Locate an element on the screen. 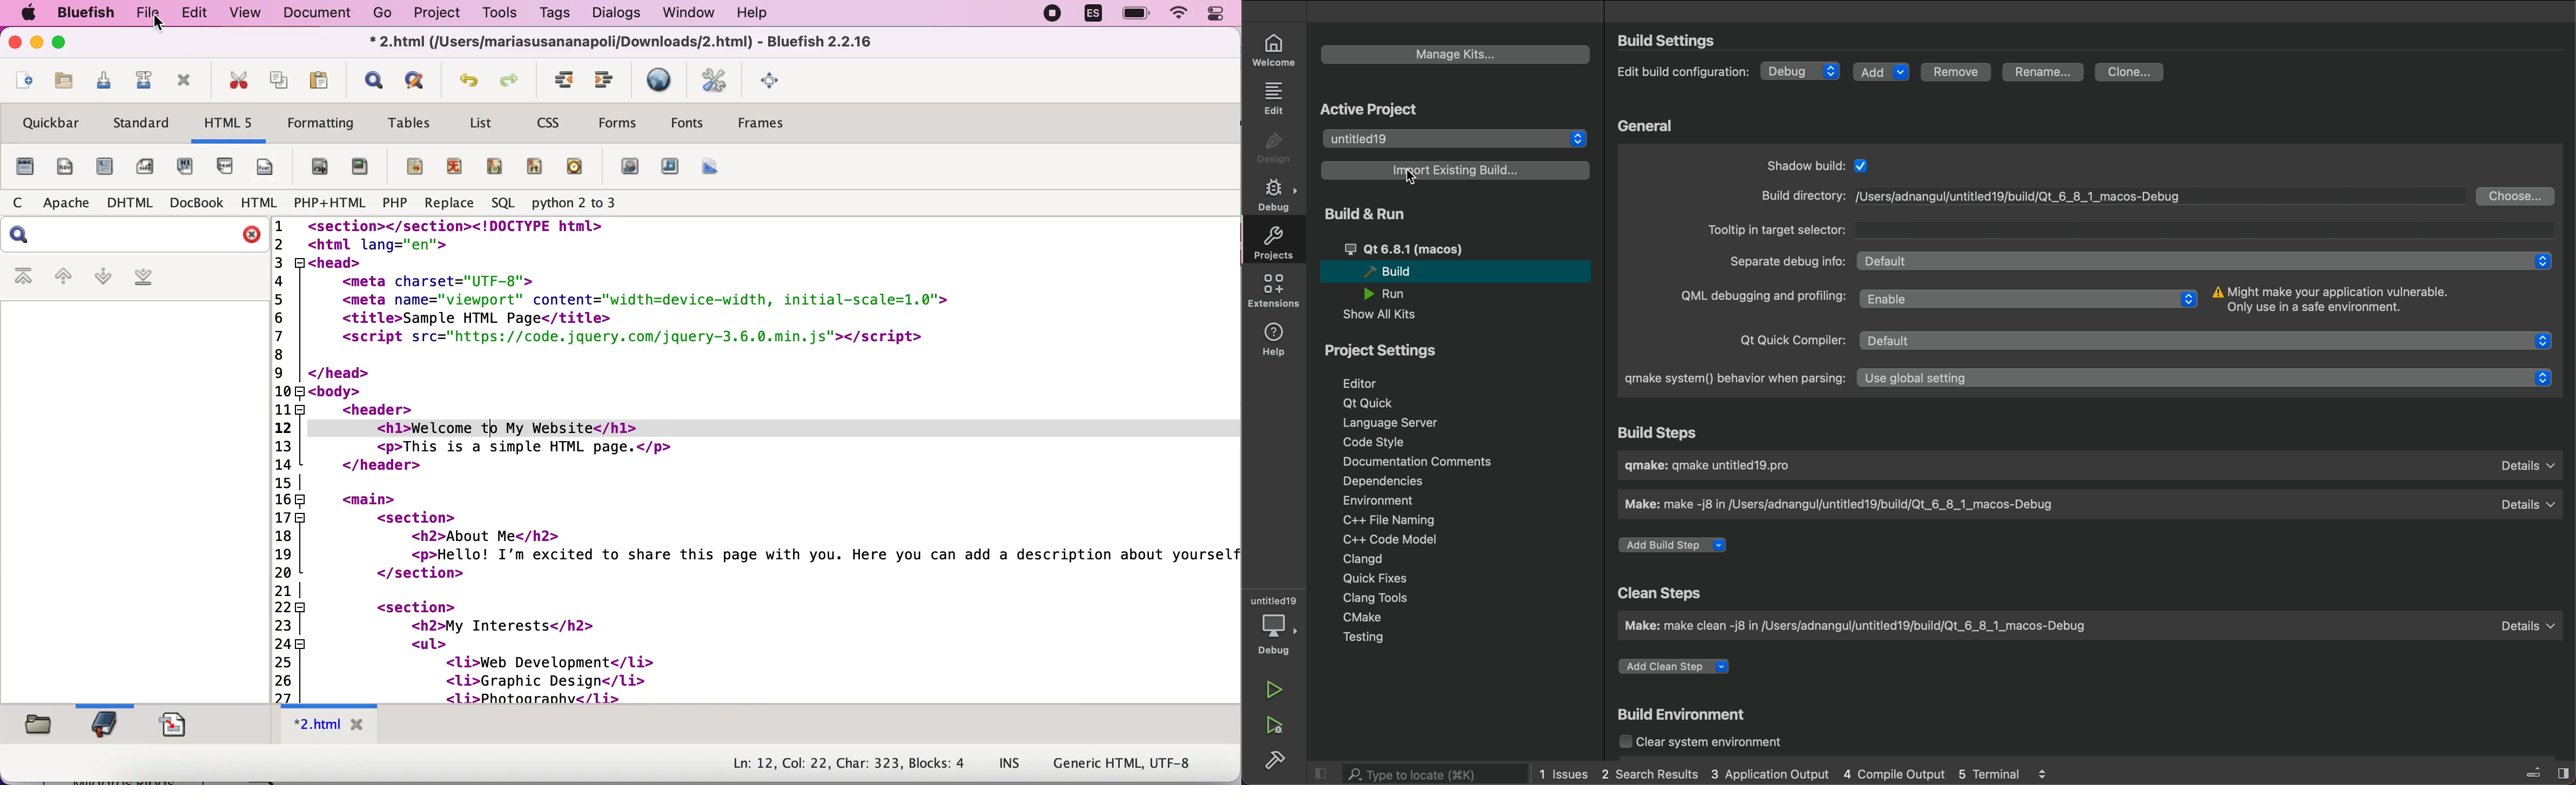 The height and width of the screenshot is (812, 2576). c is located at coordinates (16, 202).